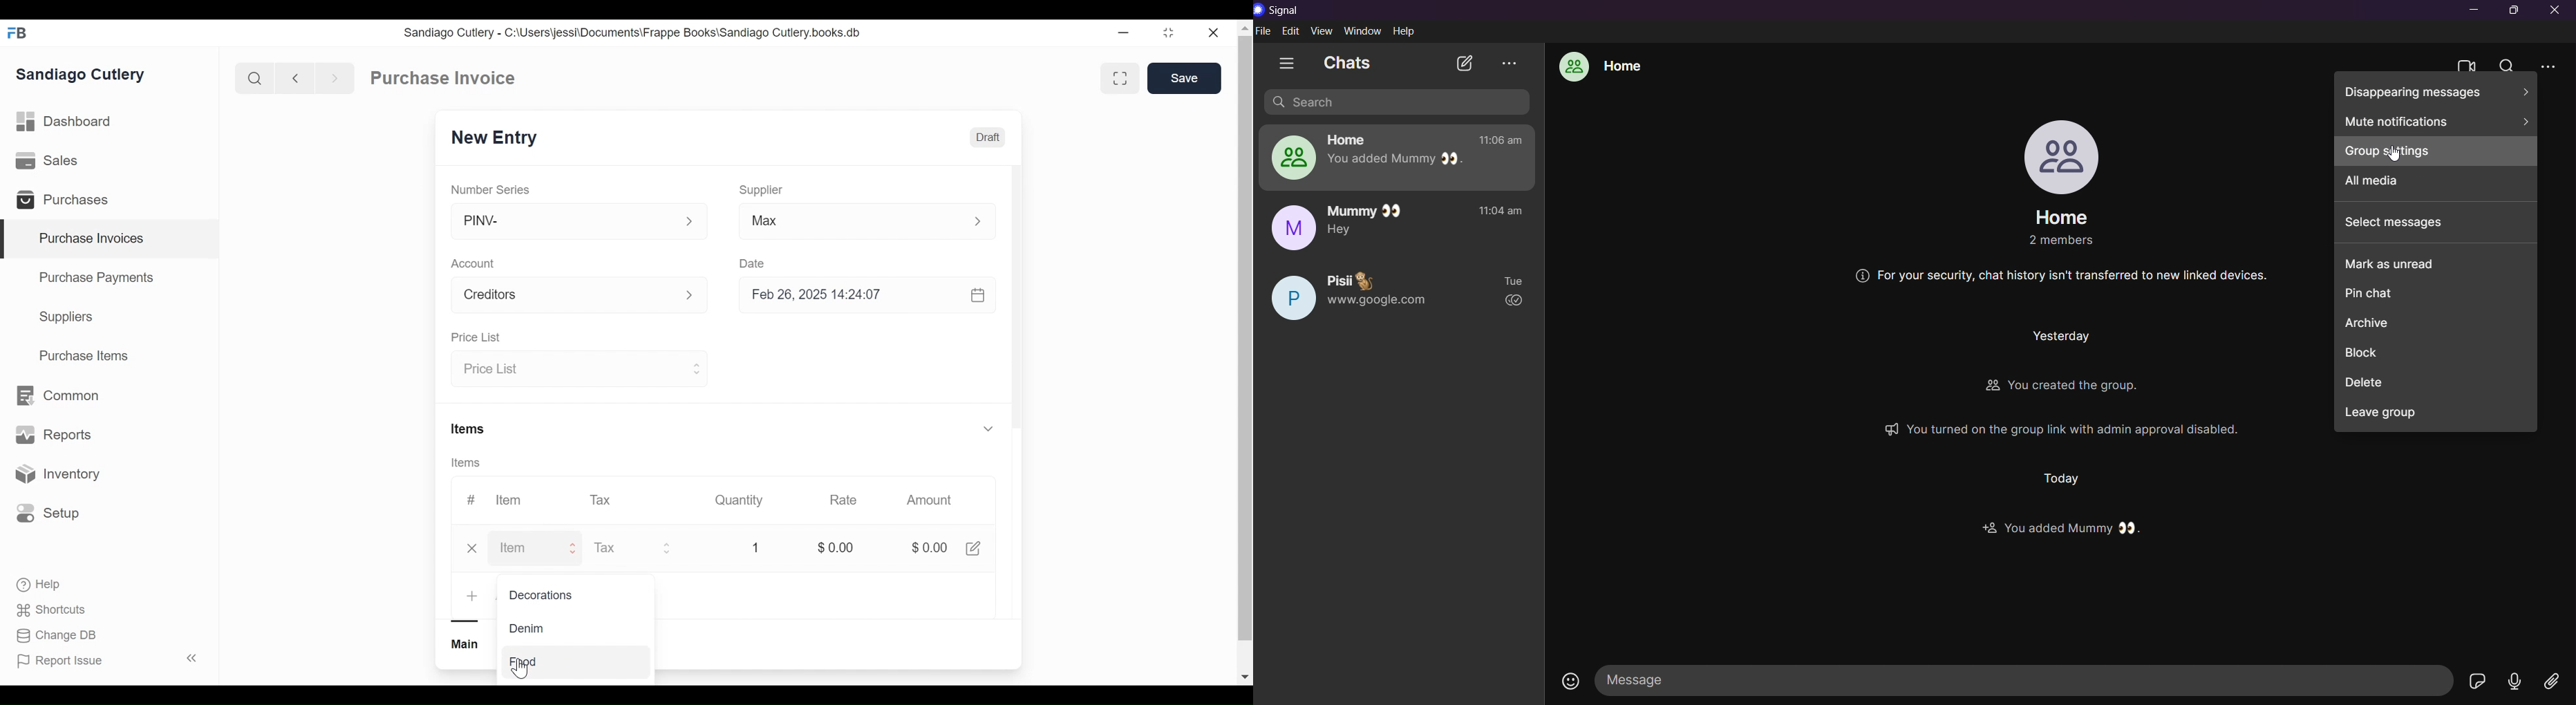 The width and height of the screenshot is (2576, 728). Describe the element at coordinates (691, 296) in the screenshot. I see `Expand` at that location.